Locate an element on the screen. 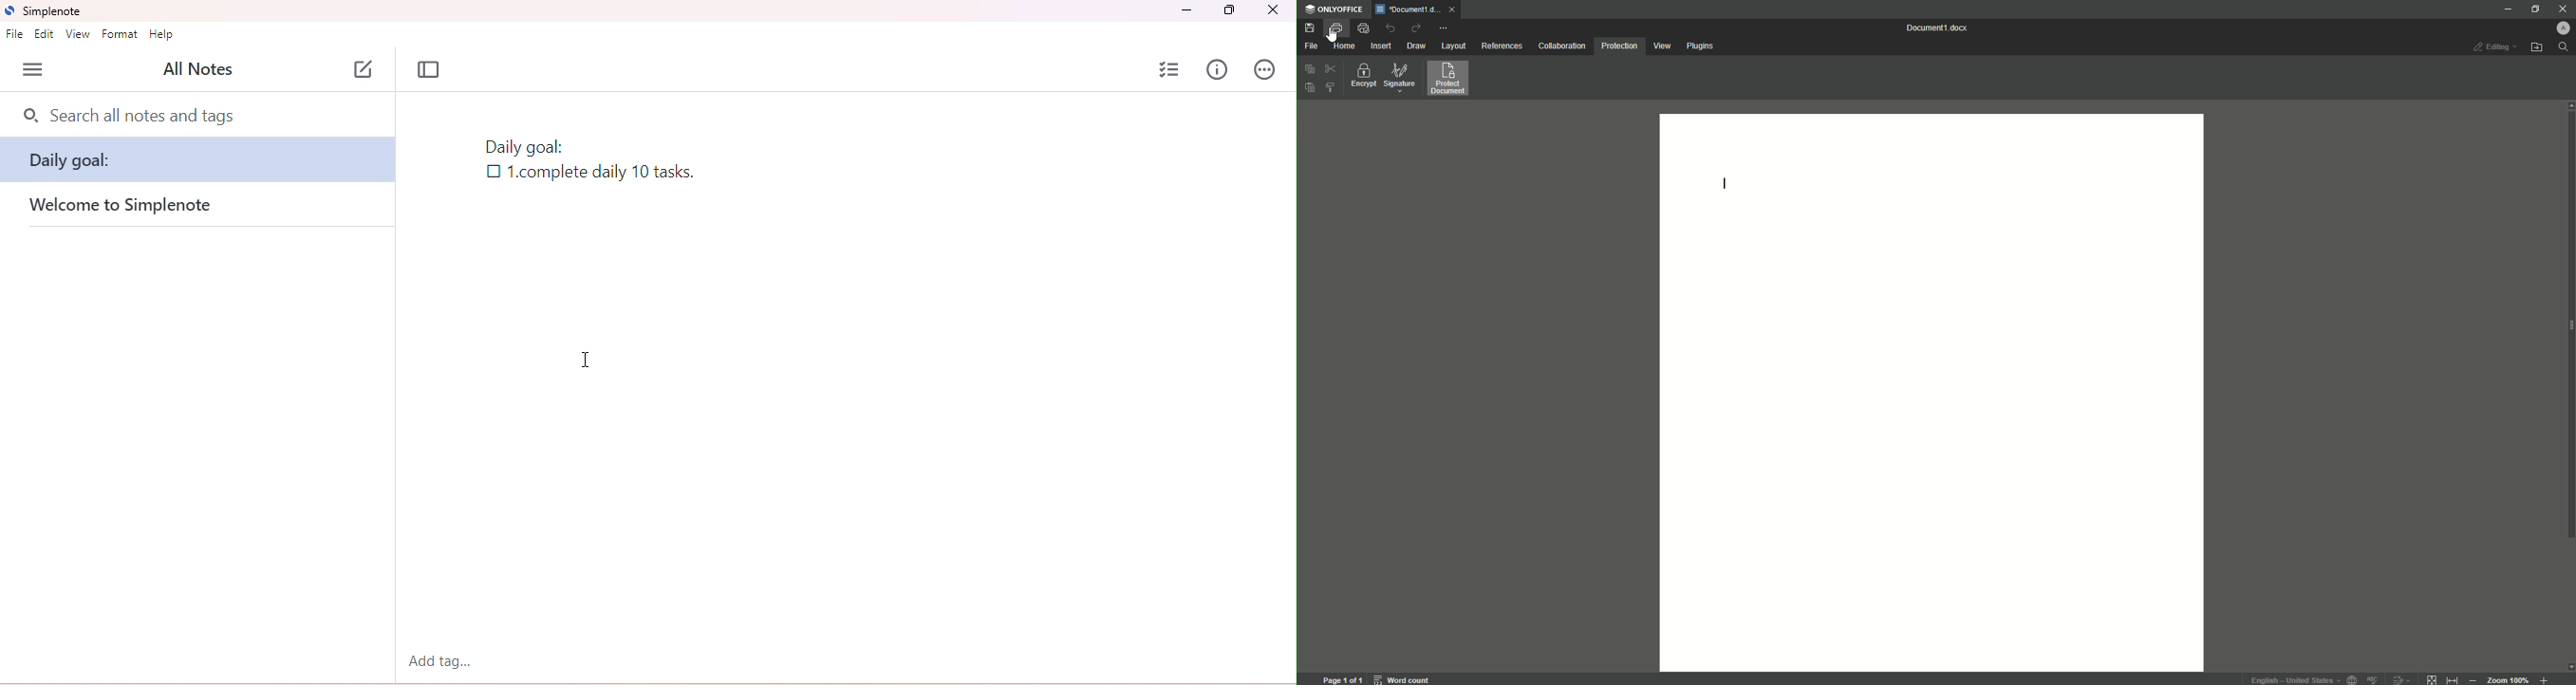  format is located at coordinates (121, 34).